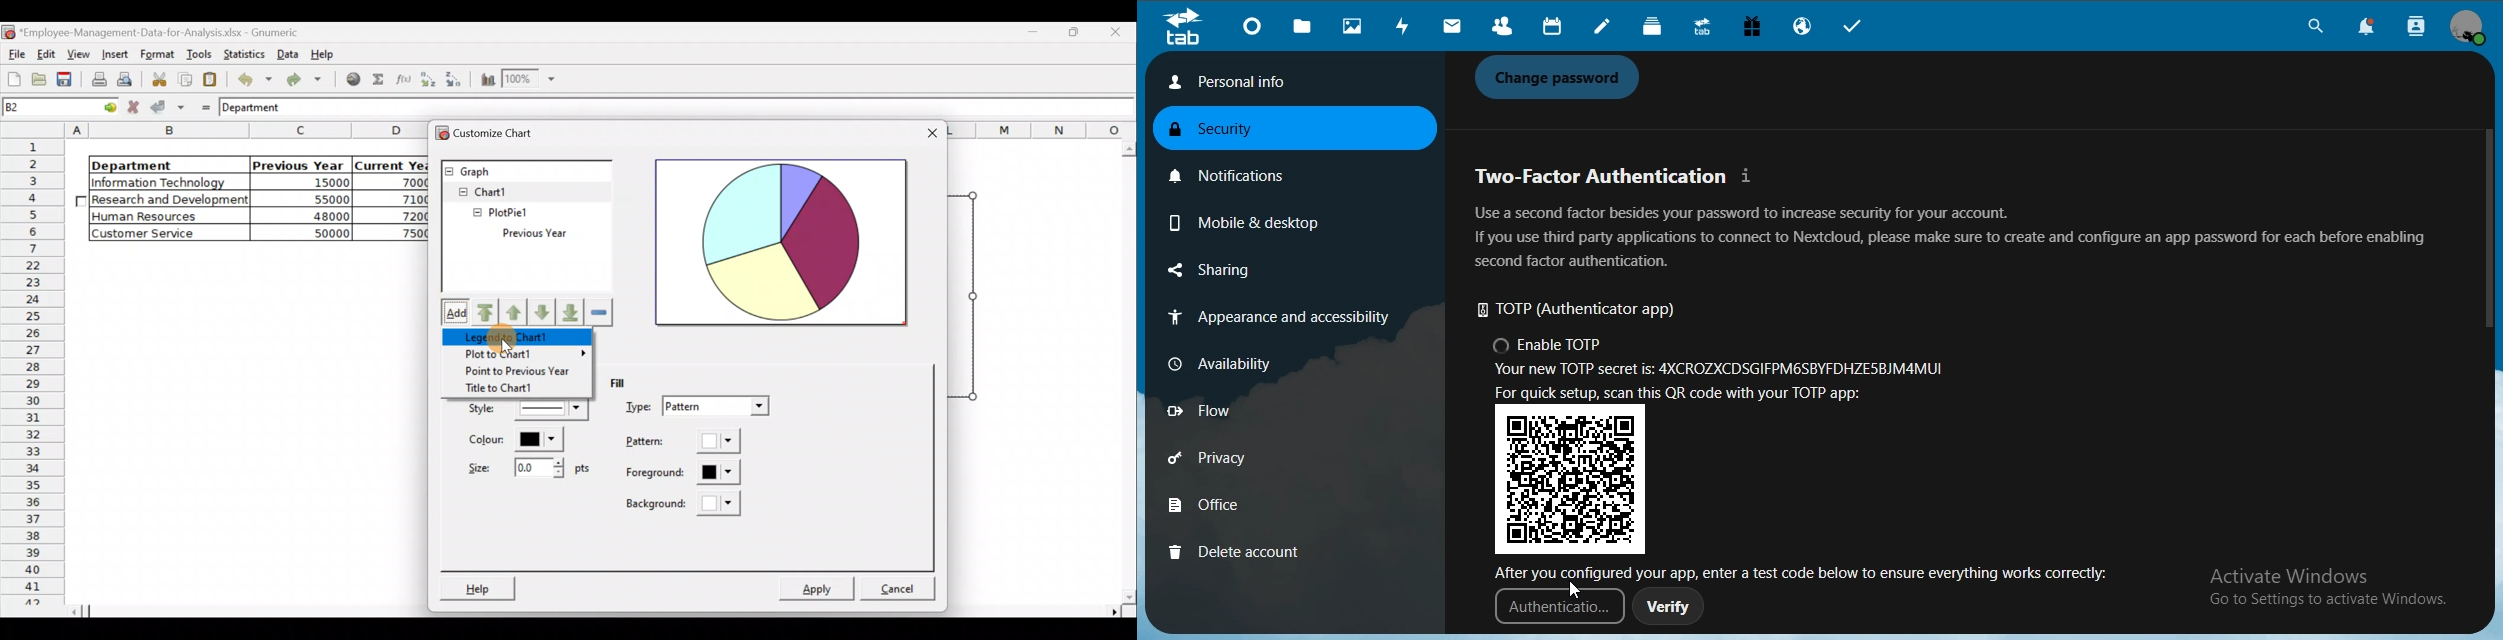 The height and width of the screenshot is (644, 2520). Describe the element at coordinates (2417, 27) in the screenshot. I see `search contacts` at that location.